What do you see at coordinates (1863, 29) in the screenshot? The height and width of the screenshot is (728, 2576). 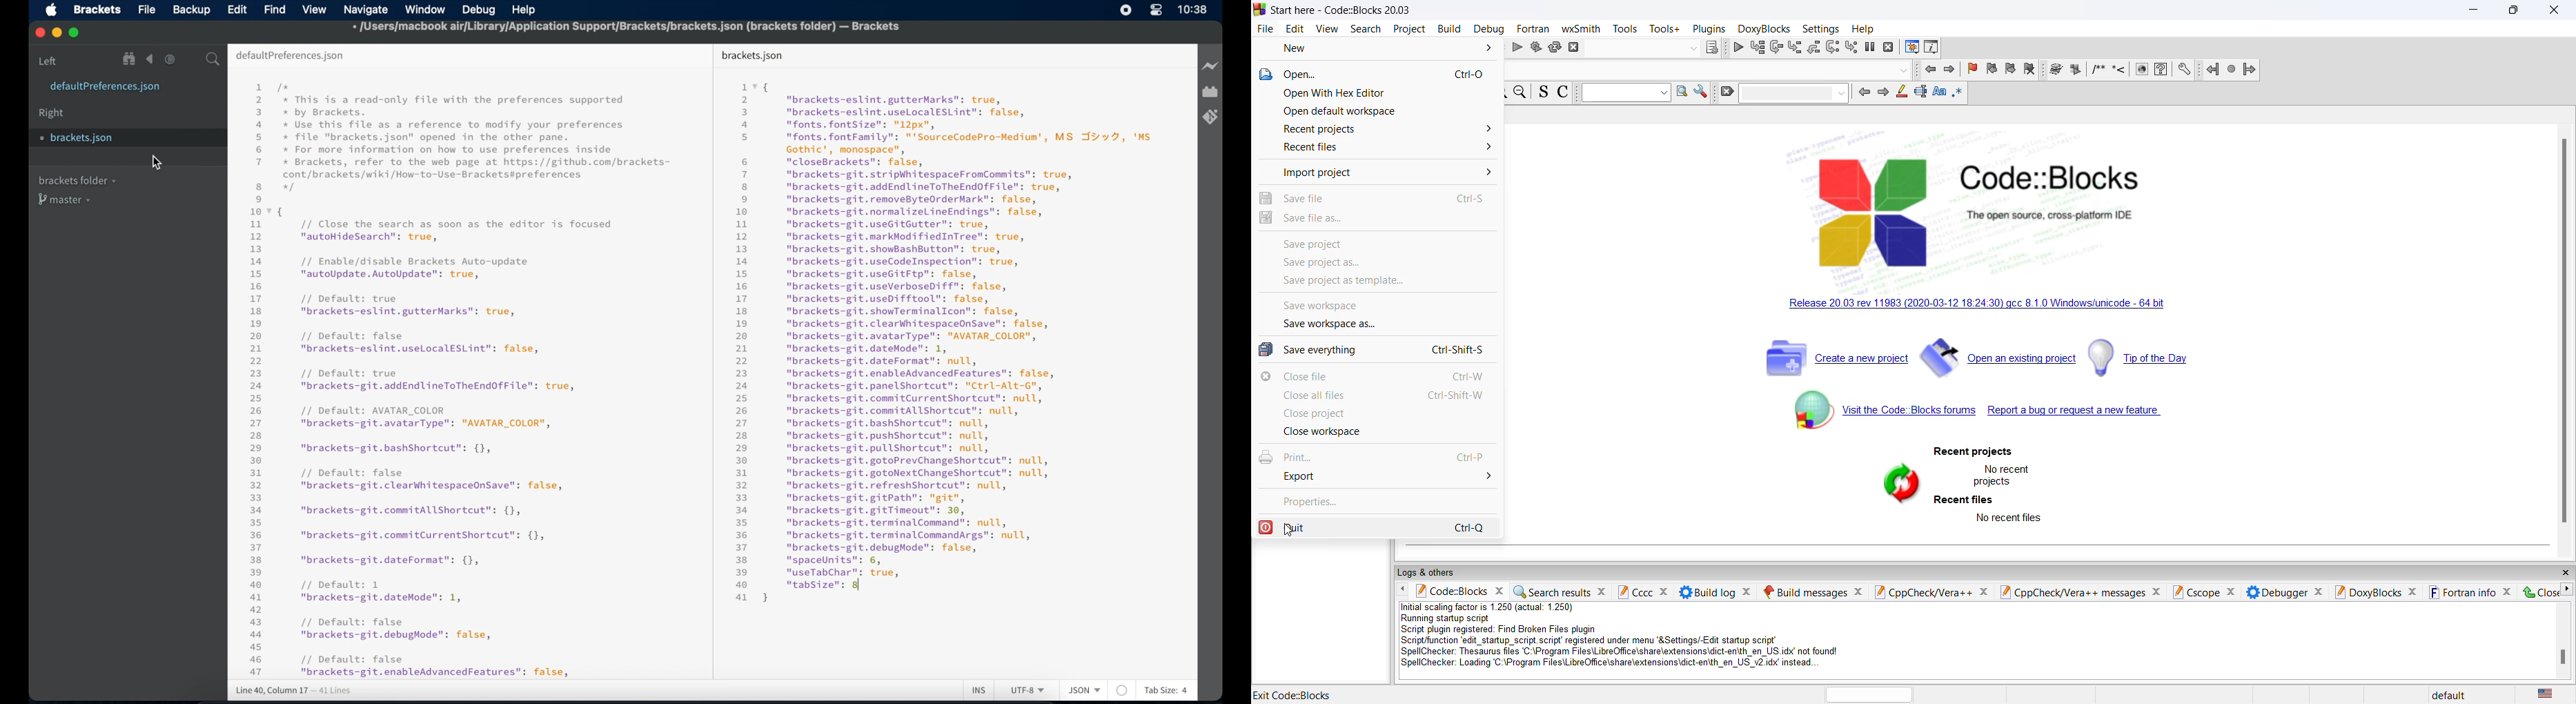 I see `help` at bounding box center [1863, 29].